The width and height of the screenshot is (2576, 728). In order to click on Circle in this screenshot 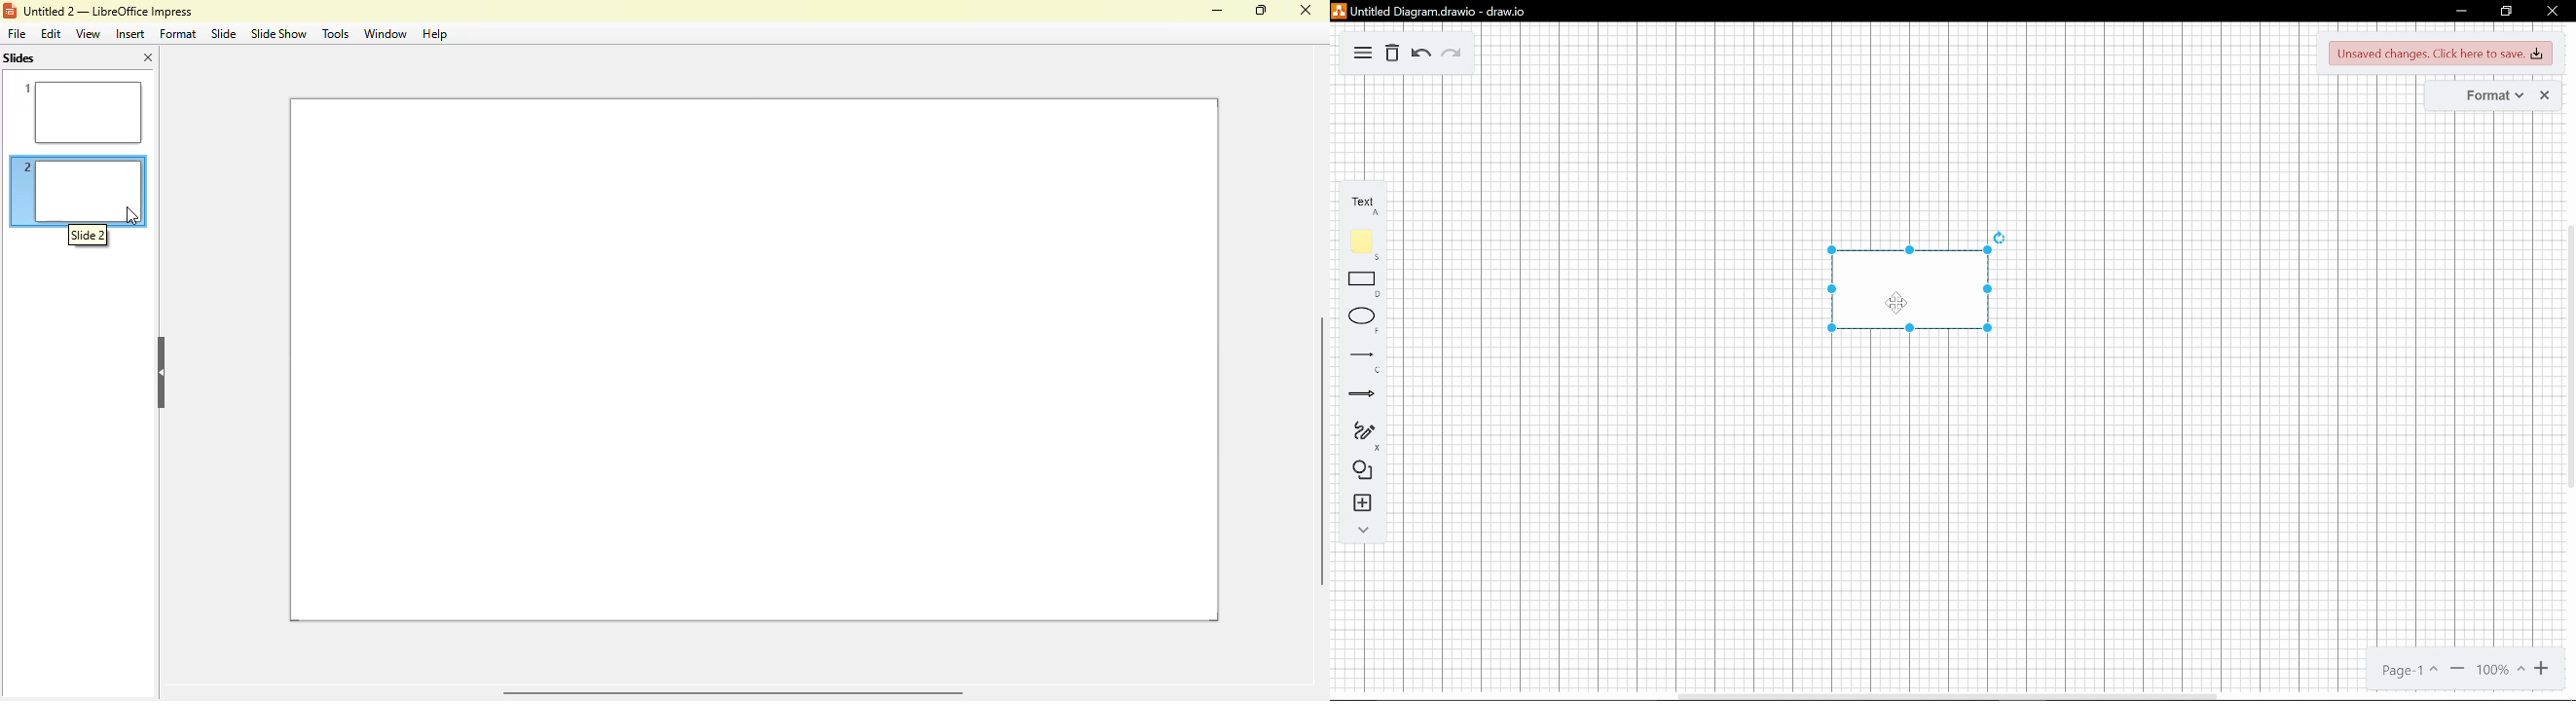, I will do `click(1363, 318)`.